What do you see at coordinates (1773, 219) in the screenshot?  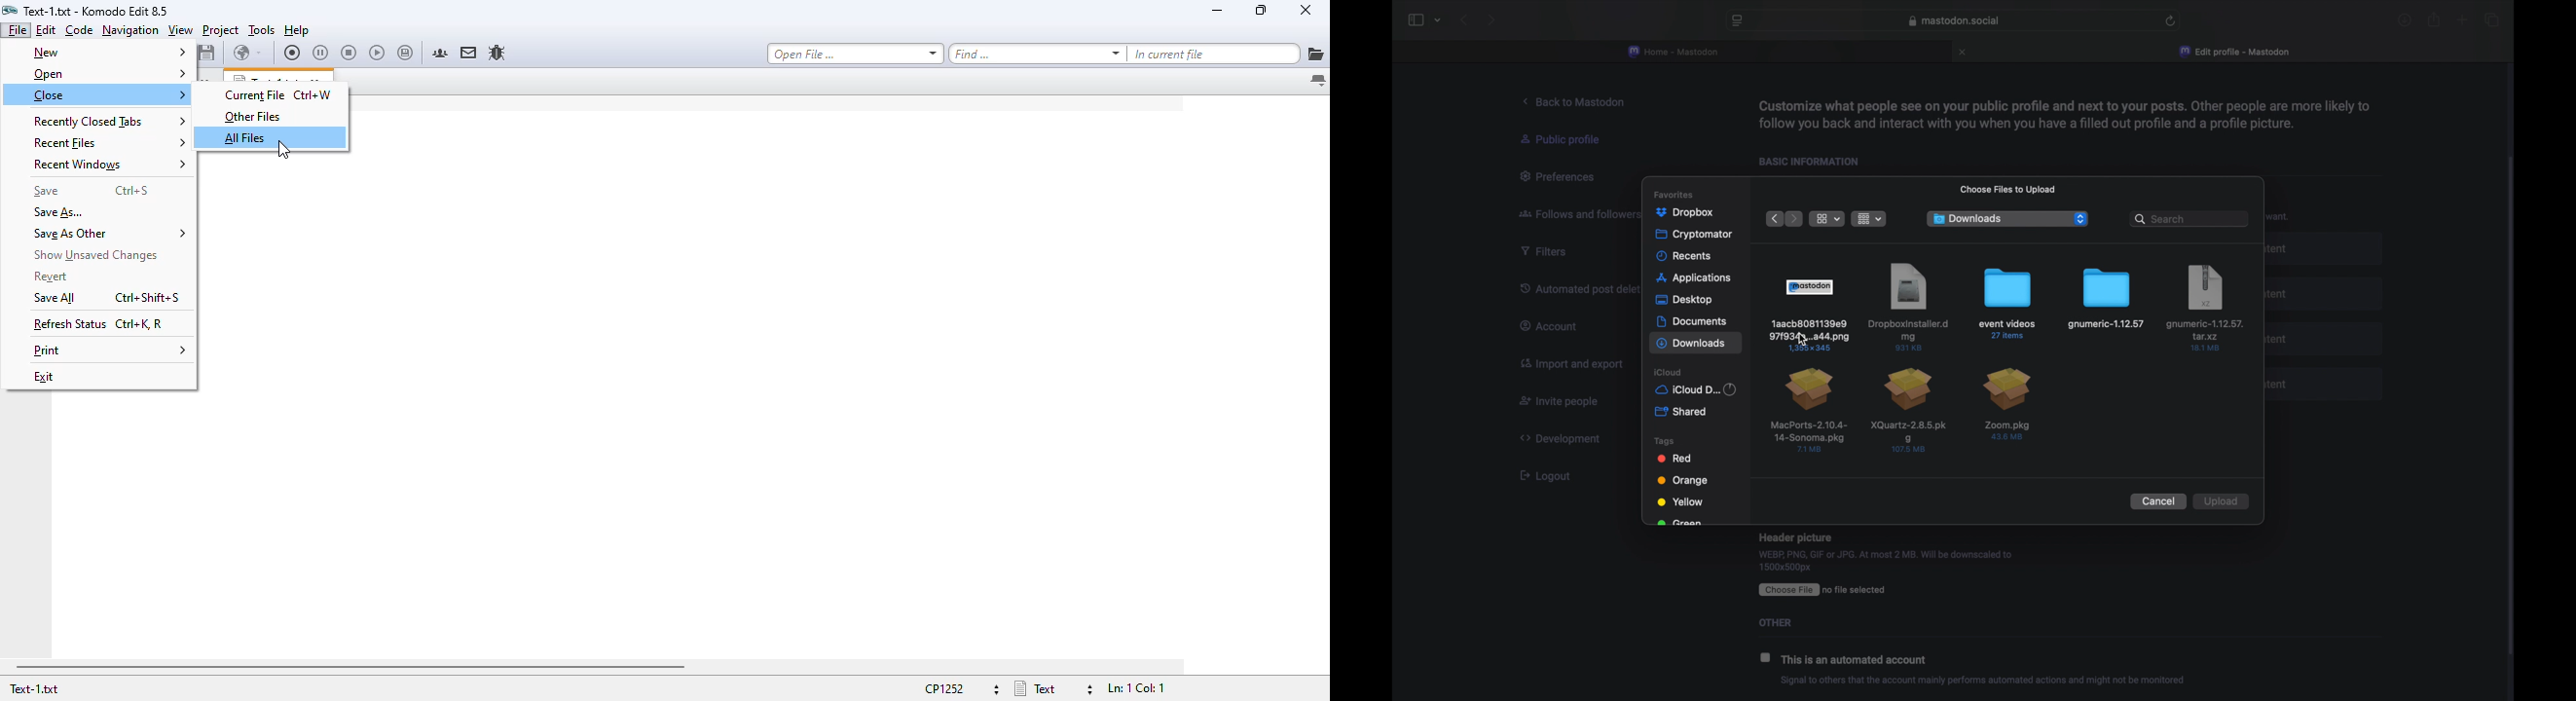 I see `previous` at bounding box center [1773, 219].